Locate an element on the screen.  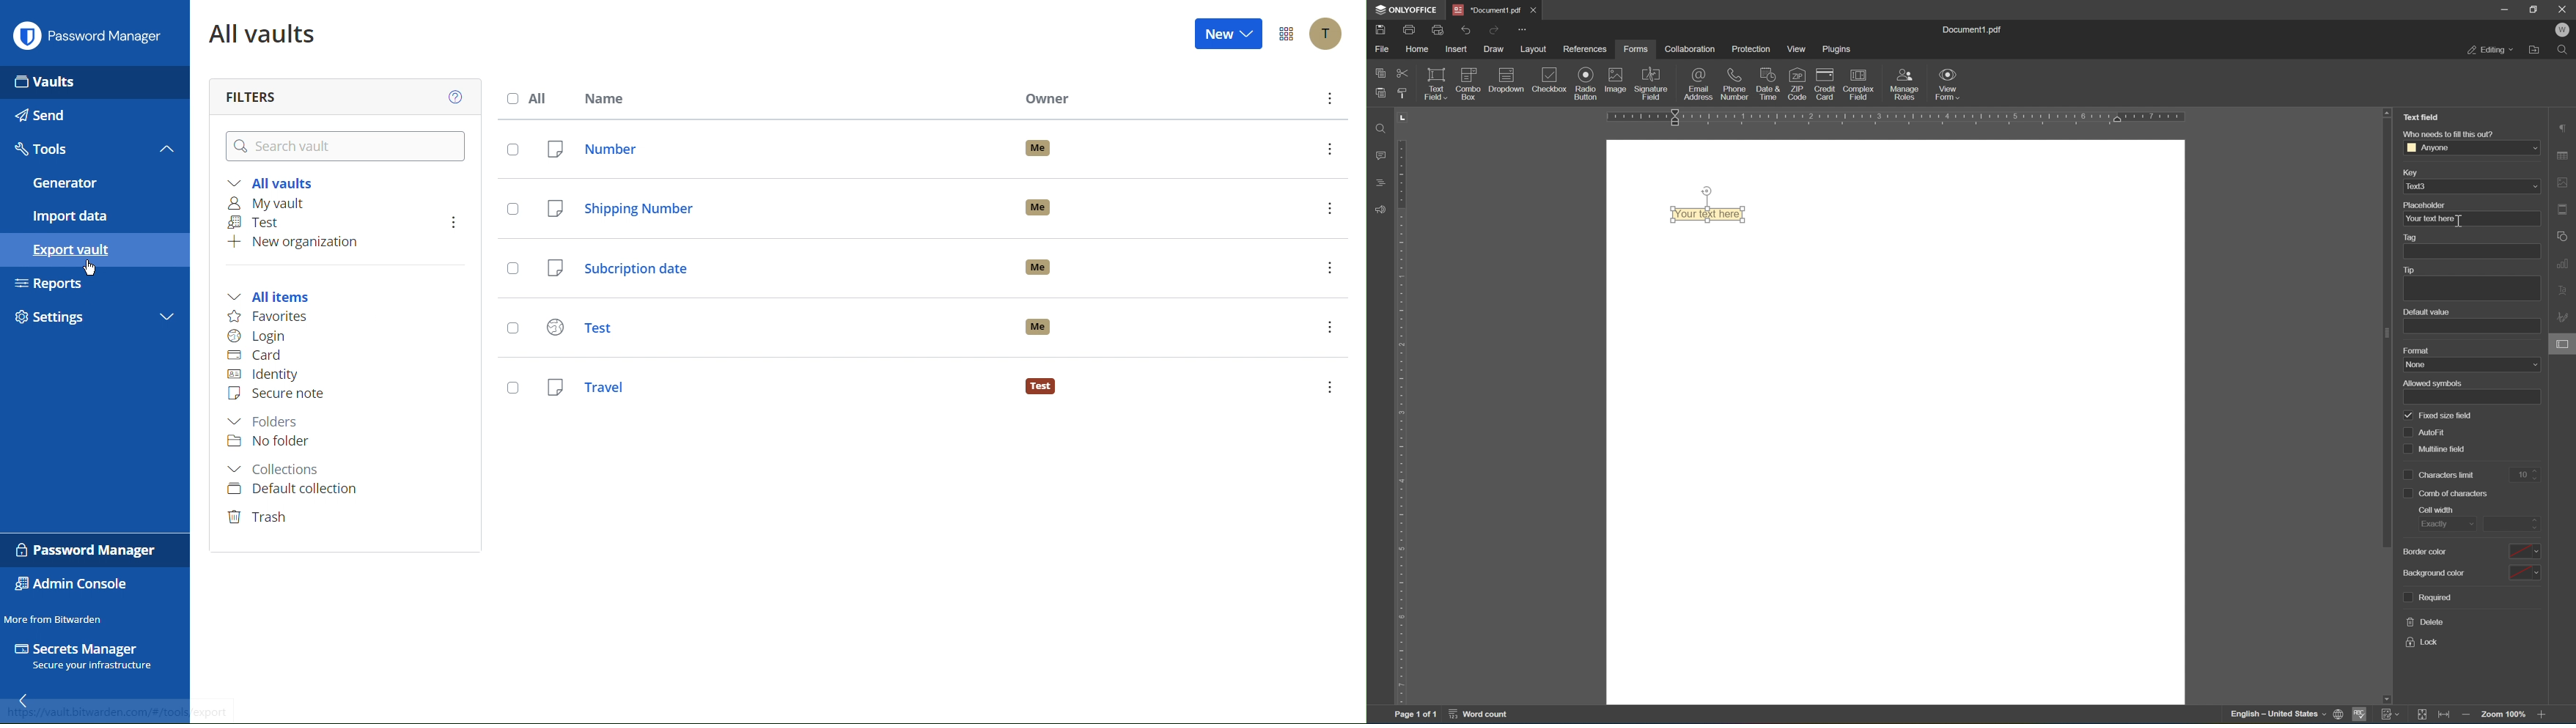
spell checking is located at coordinates (2361, 715).